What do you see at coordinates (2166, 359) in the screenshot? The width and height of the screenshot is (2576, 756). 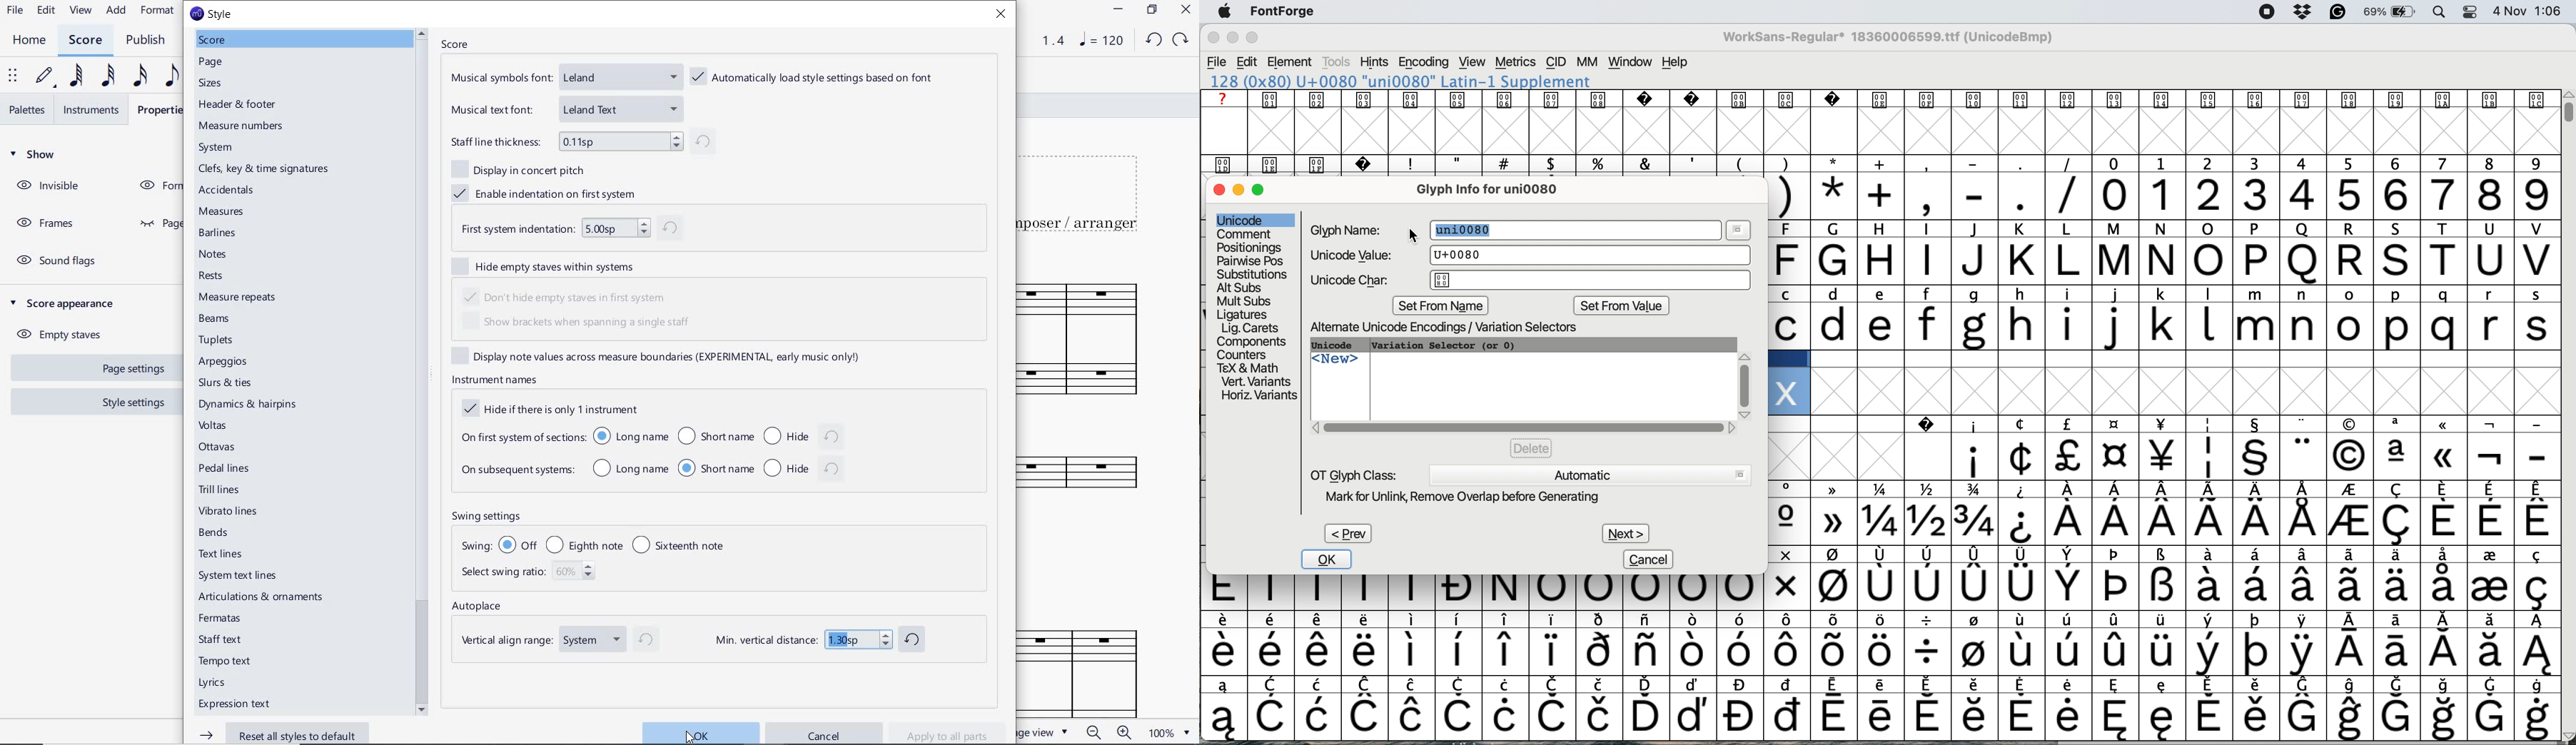 I see `data cells` at bounding box center [2166, 359].